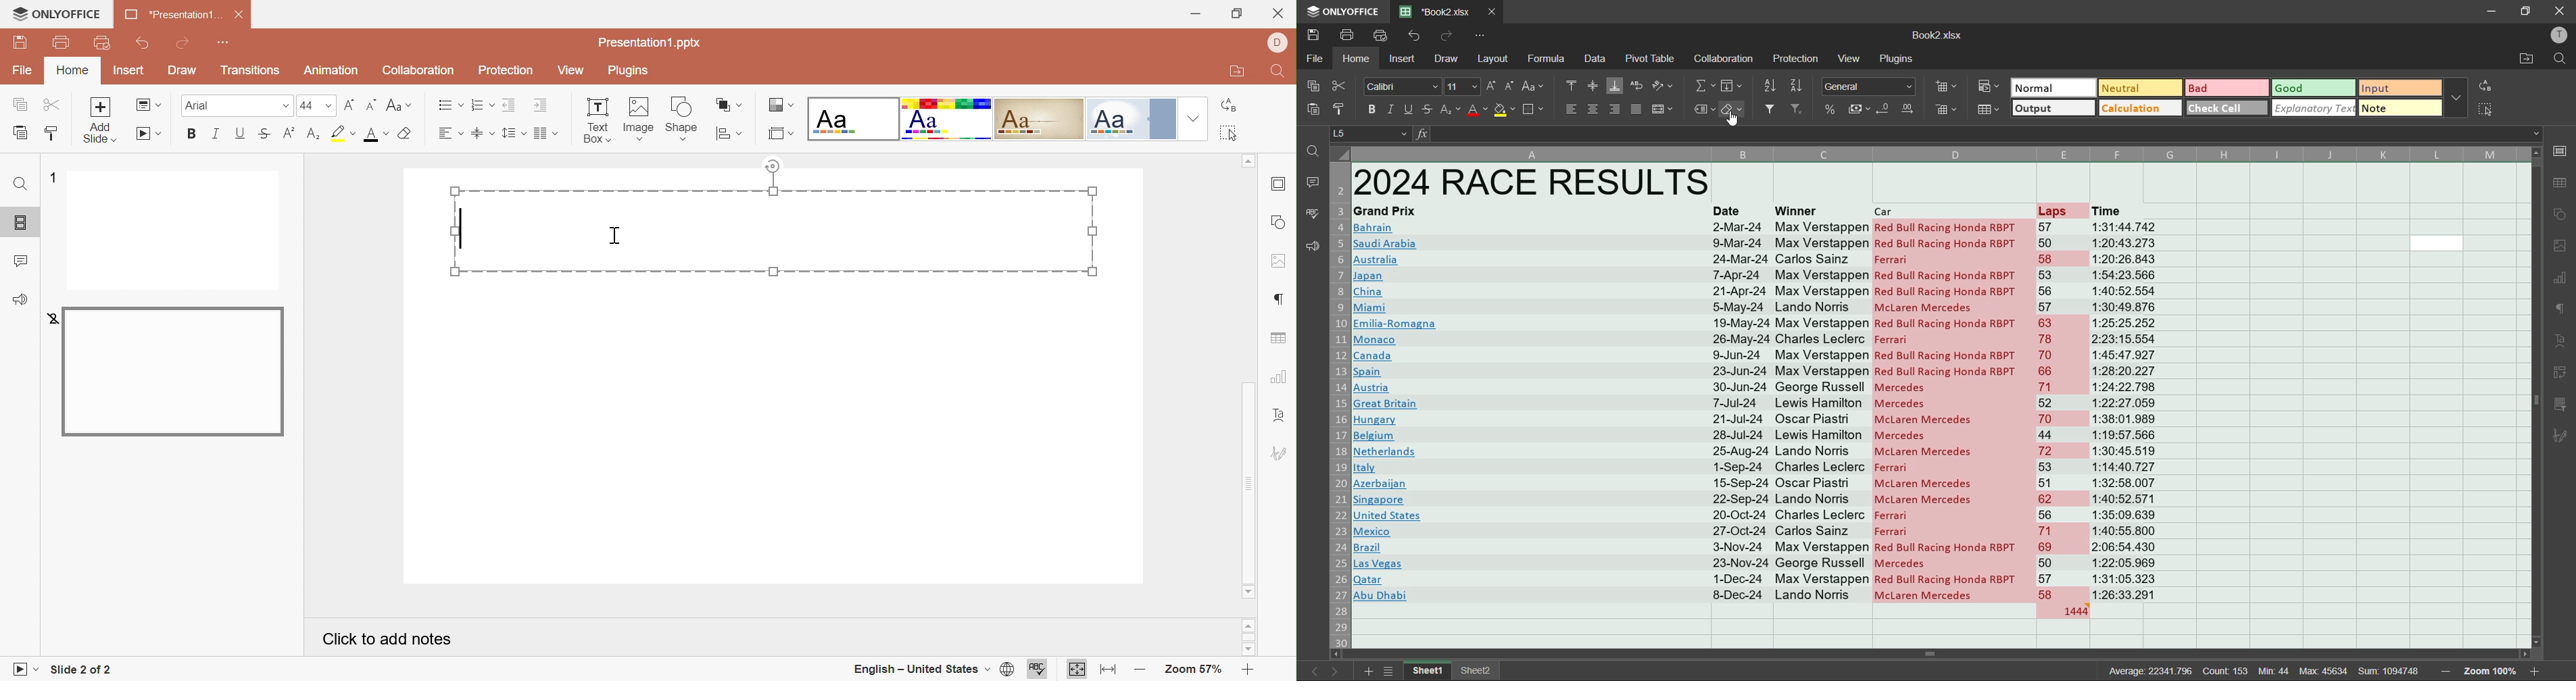 The width and height of the screenshot is (2576, 700). Describe the element at coordinates (251, 70) in the screenshot. I see `Transitions` at that location.